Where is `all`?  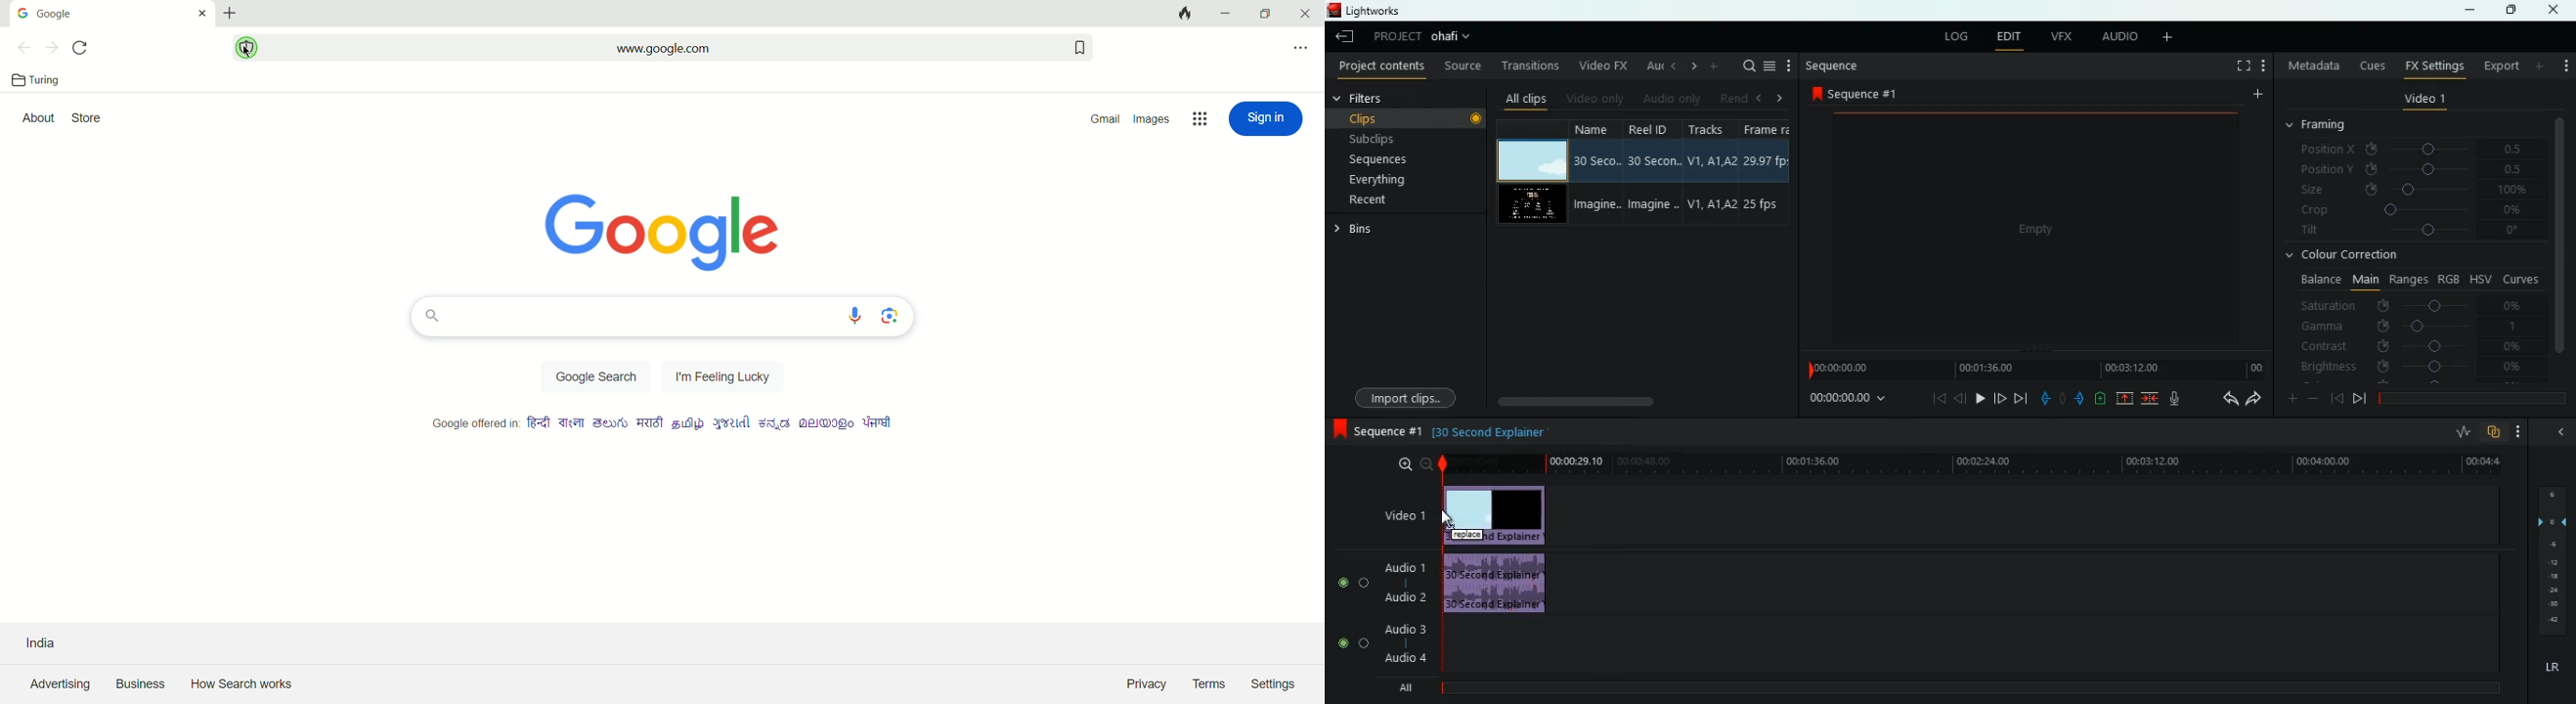 all is located at coordinates (1401, 686).